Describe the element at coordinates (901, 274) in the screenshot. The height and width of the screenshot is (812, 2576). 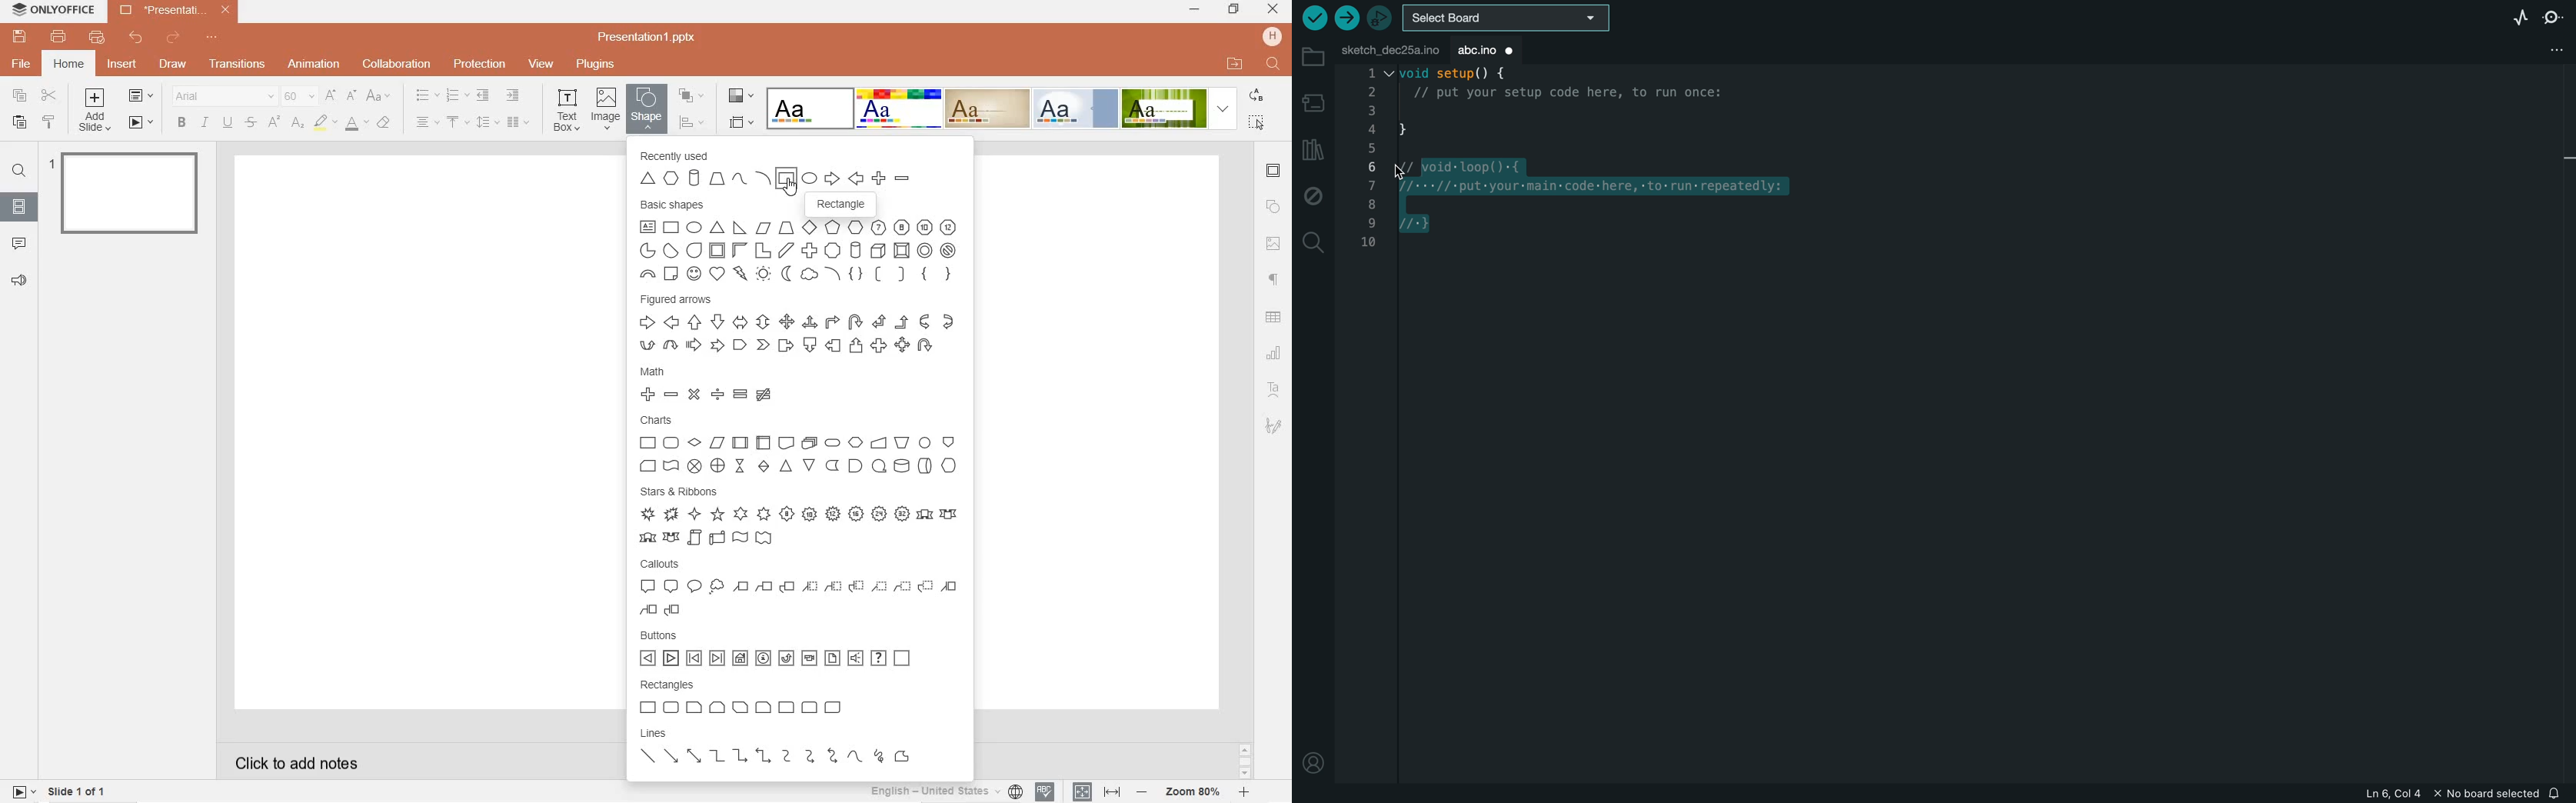
I see `Right Bracket` at that location.